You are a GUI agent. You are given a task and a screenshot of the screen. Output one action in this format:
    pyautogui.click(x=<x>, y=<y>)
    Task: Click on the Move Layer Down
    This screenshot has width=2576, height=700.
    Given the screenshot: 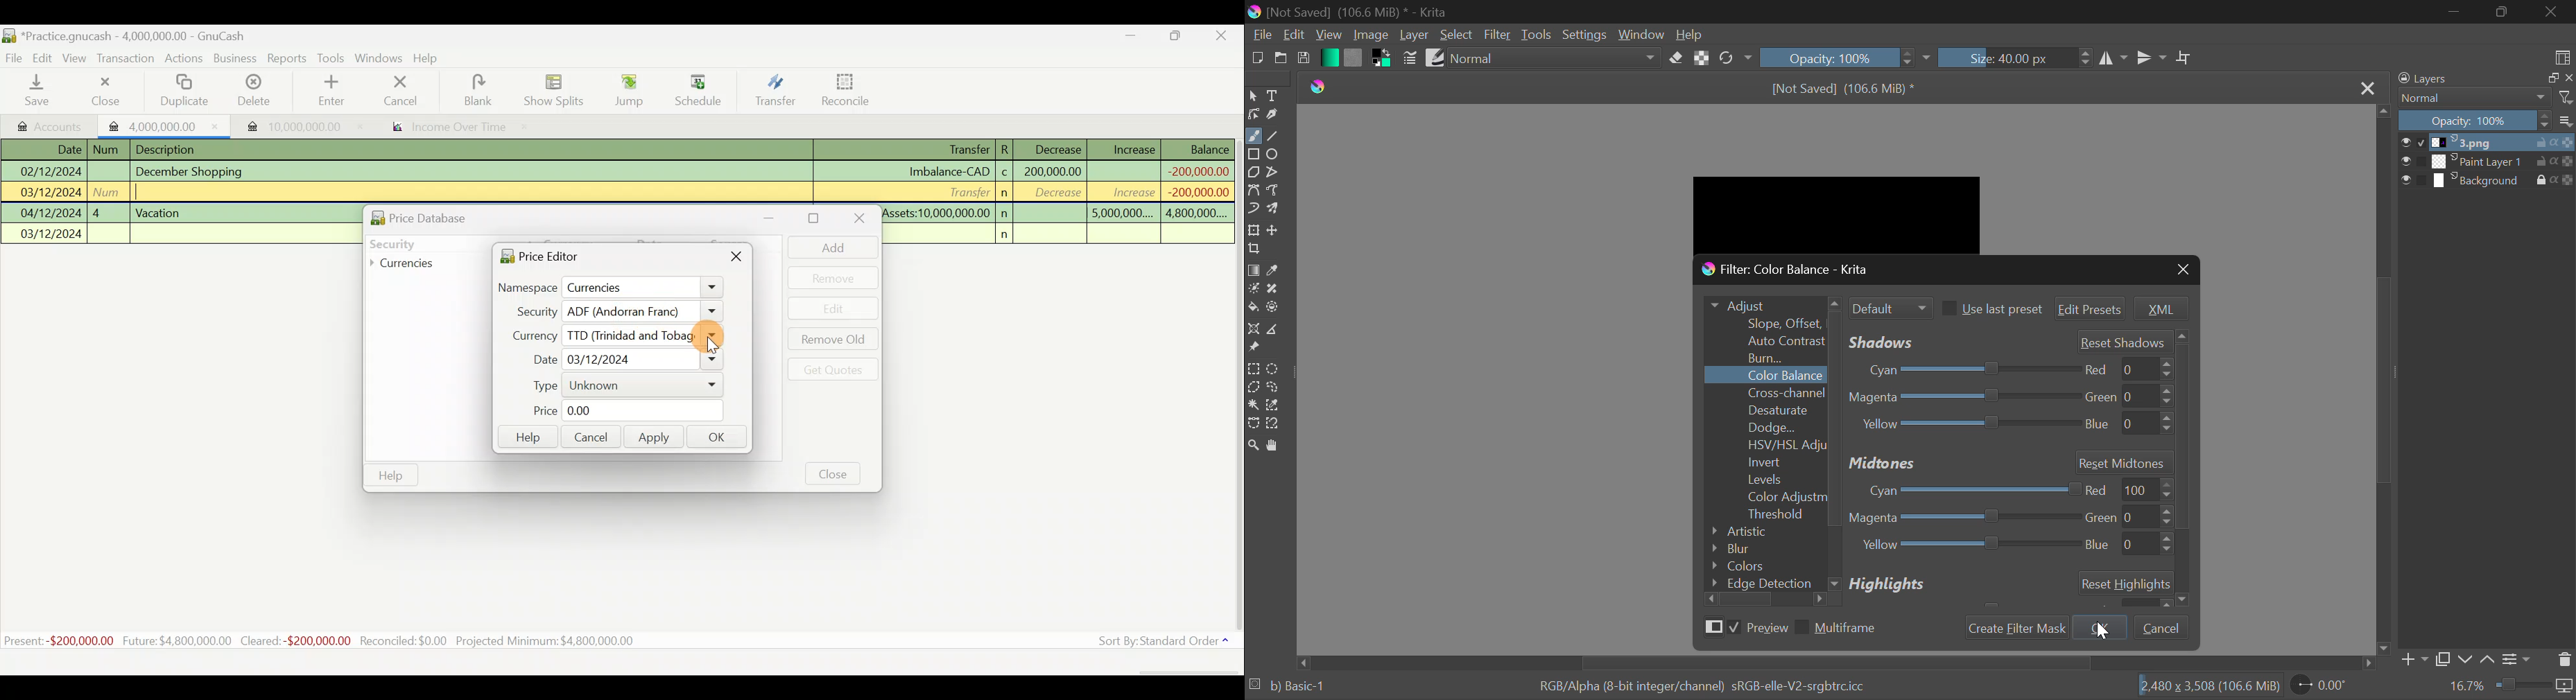 What is the action you would take?
    pyautogui.click(x=2468, y=658)
    